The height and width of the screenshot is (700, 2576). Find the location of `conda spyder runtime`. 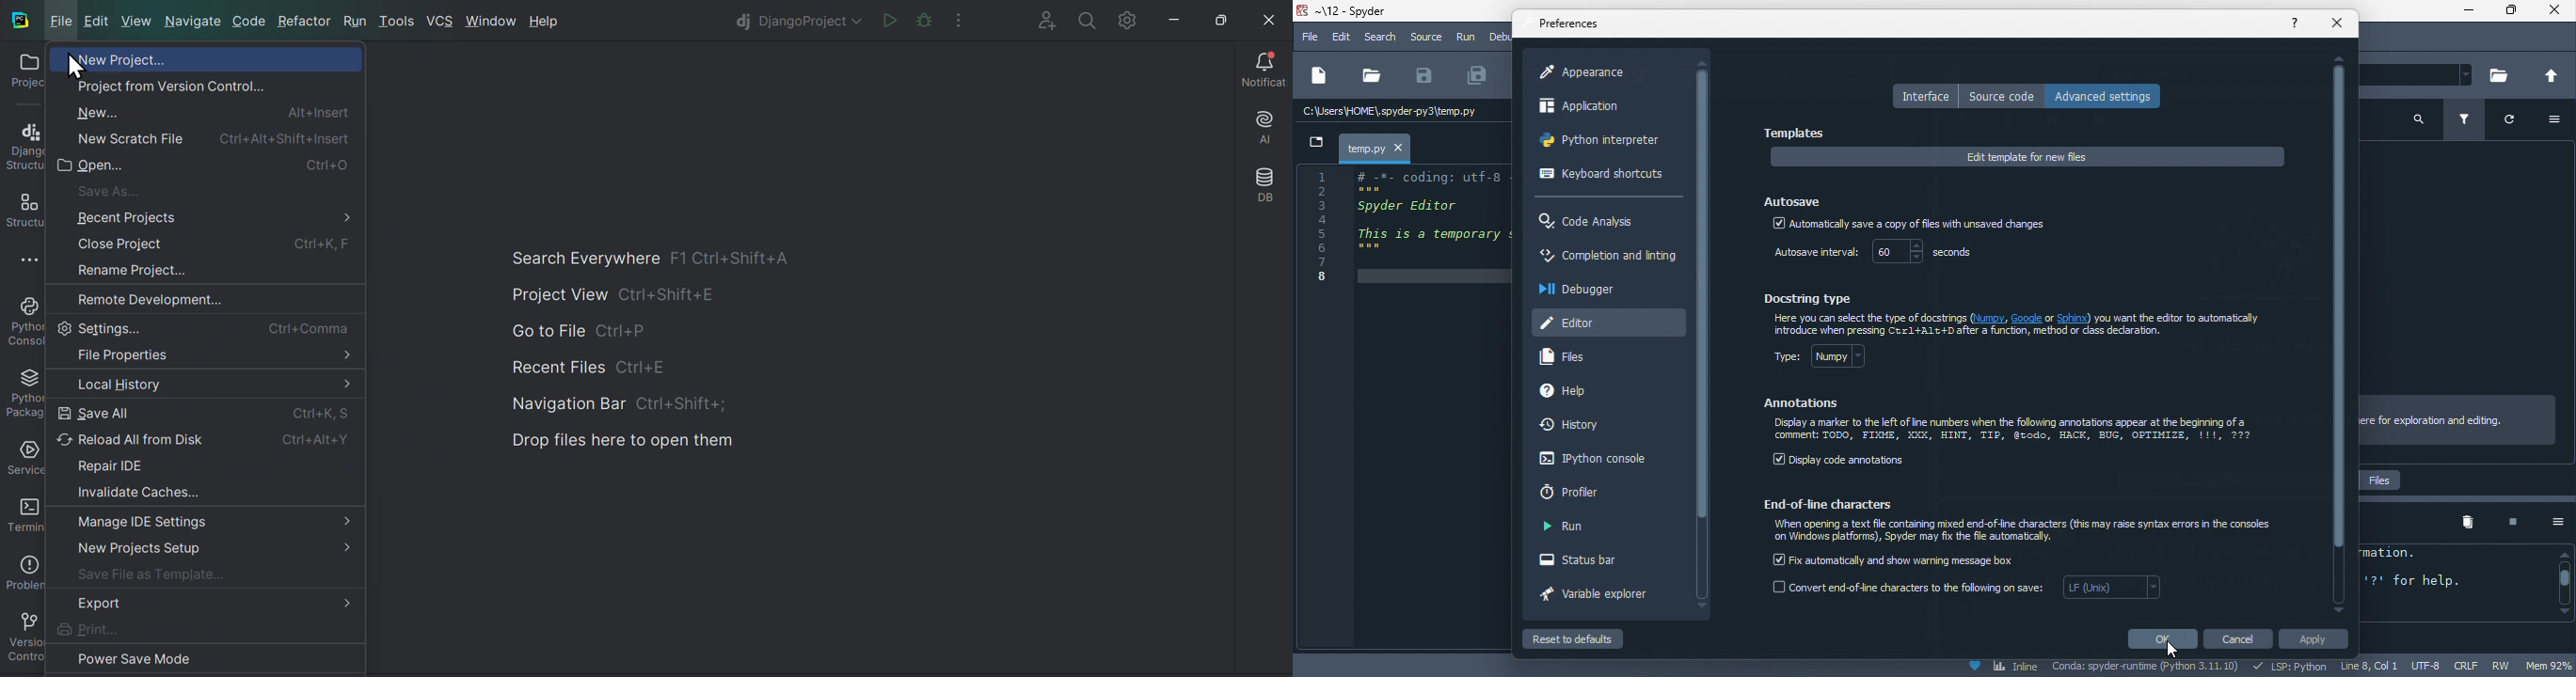

conda spyder runtime is located at coordinates (2147, 668).